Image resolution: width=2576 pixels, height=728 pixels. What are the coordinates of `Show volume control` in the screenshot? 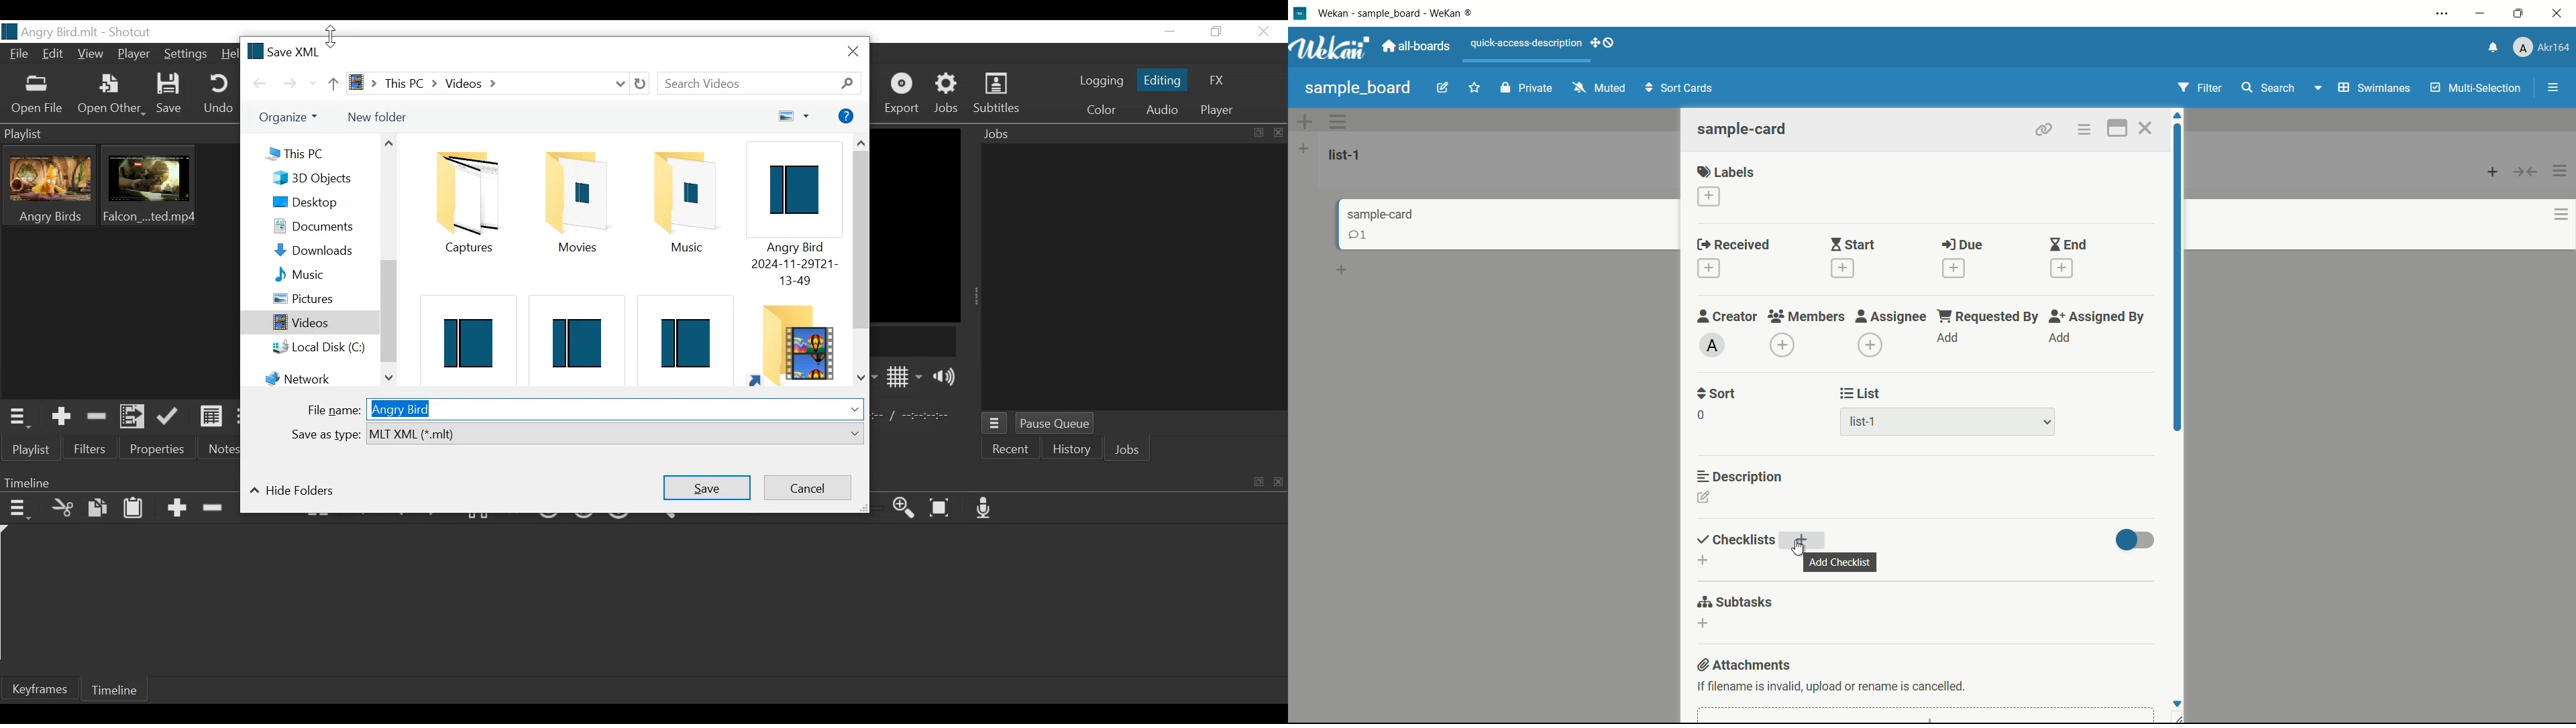 It's located at (948, 377).